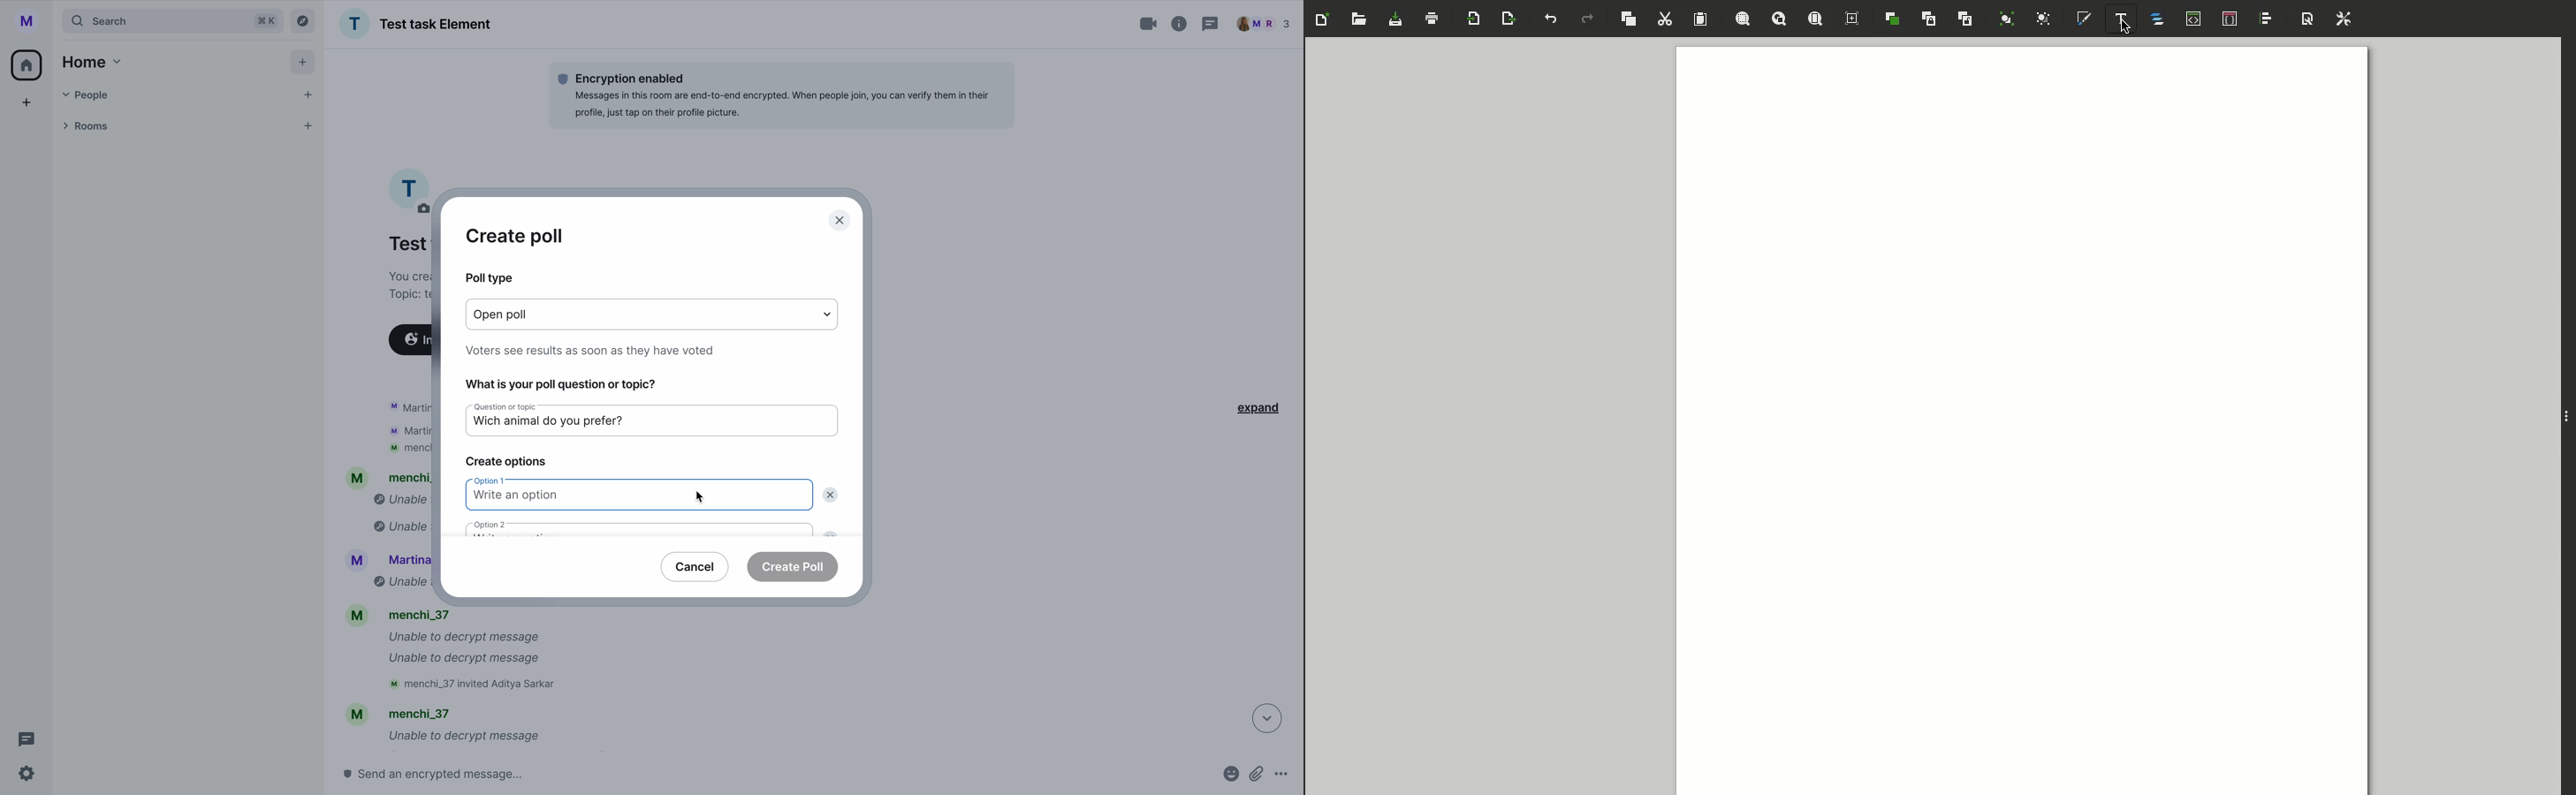 The width and height of the screenshot is (2576, 812). What do you see at coordinates (2343, 19) in the screenshot?
I see `Preferences` at bounding box center [2343, 19].